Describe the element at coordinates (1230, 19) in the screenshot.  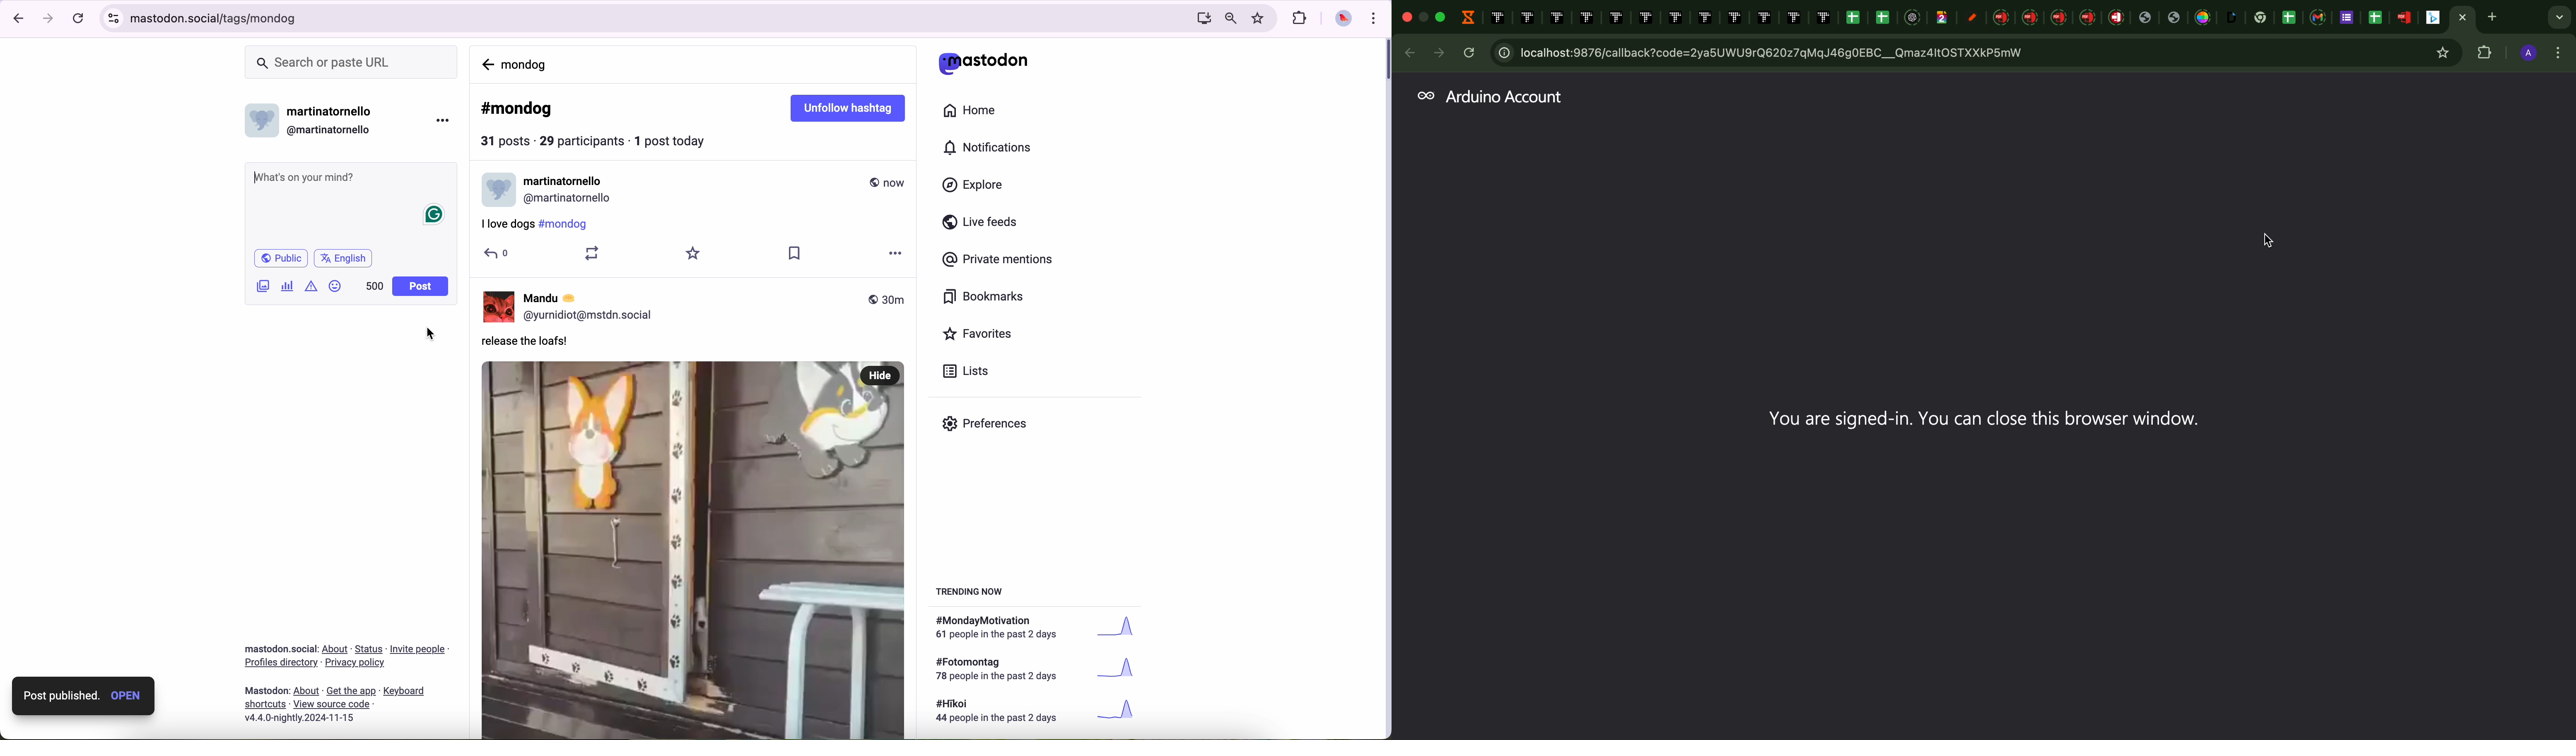
I see `zoom` at that location.